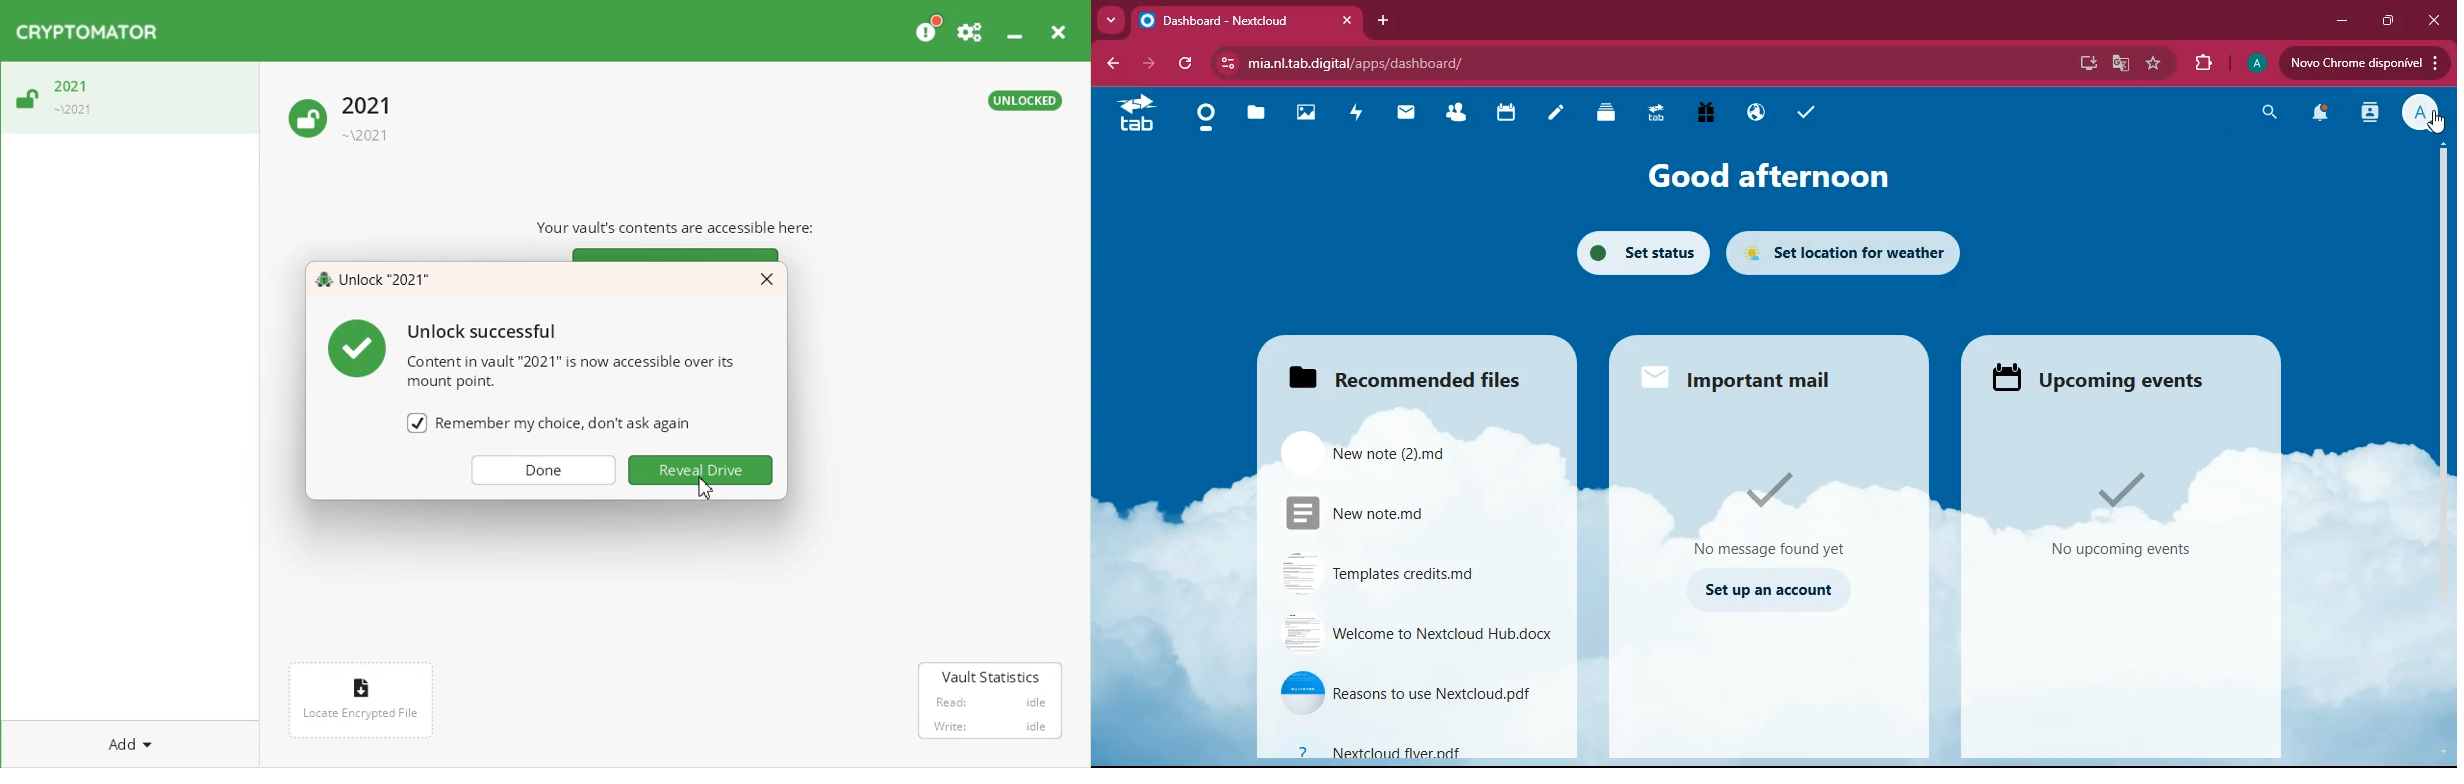 This screenshot has height=784, width=2464. Describe the element at coordinates (1135, 115) in the screenshot. I see `tab` at that location.